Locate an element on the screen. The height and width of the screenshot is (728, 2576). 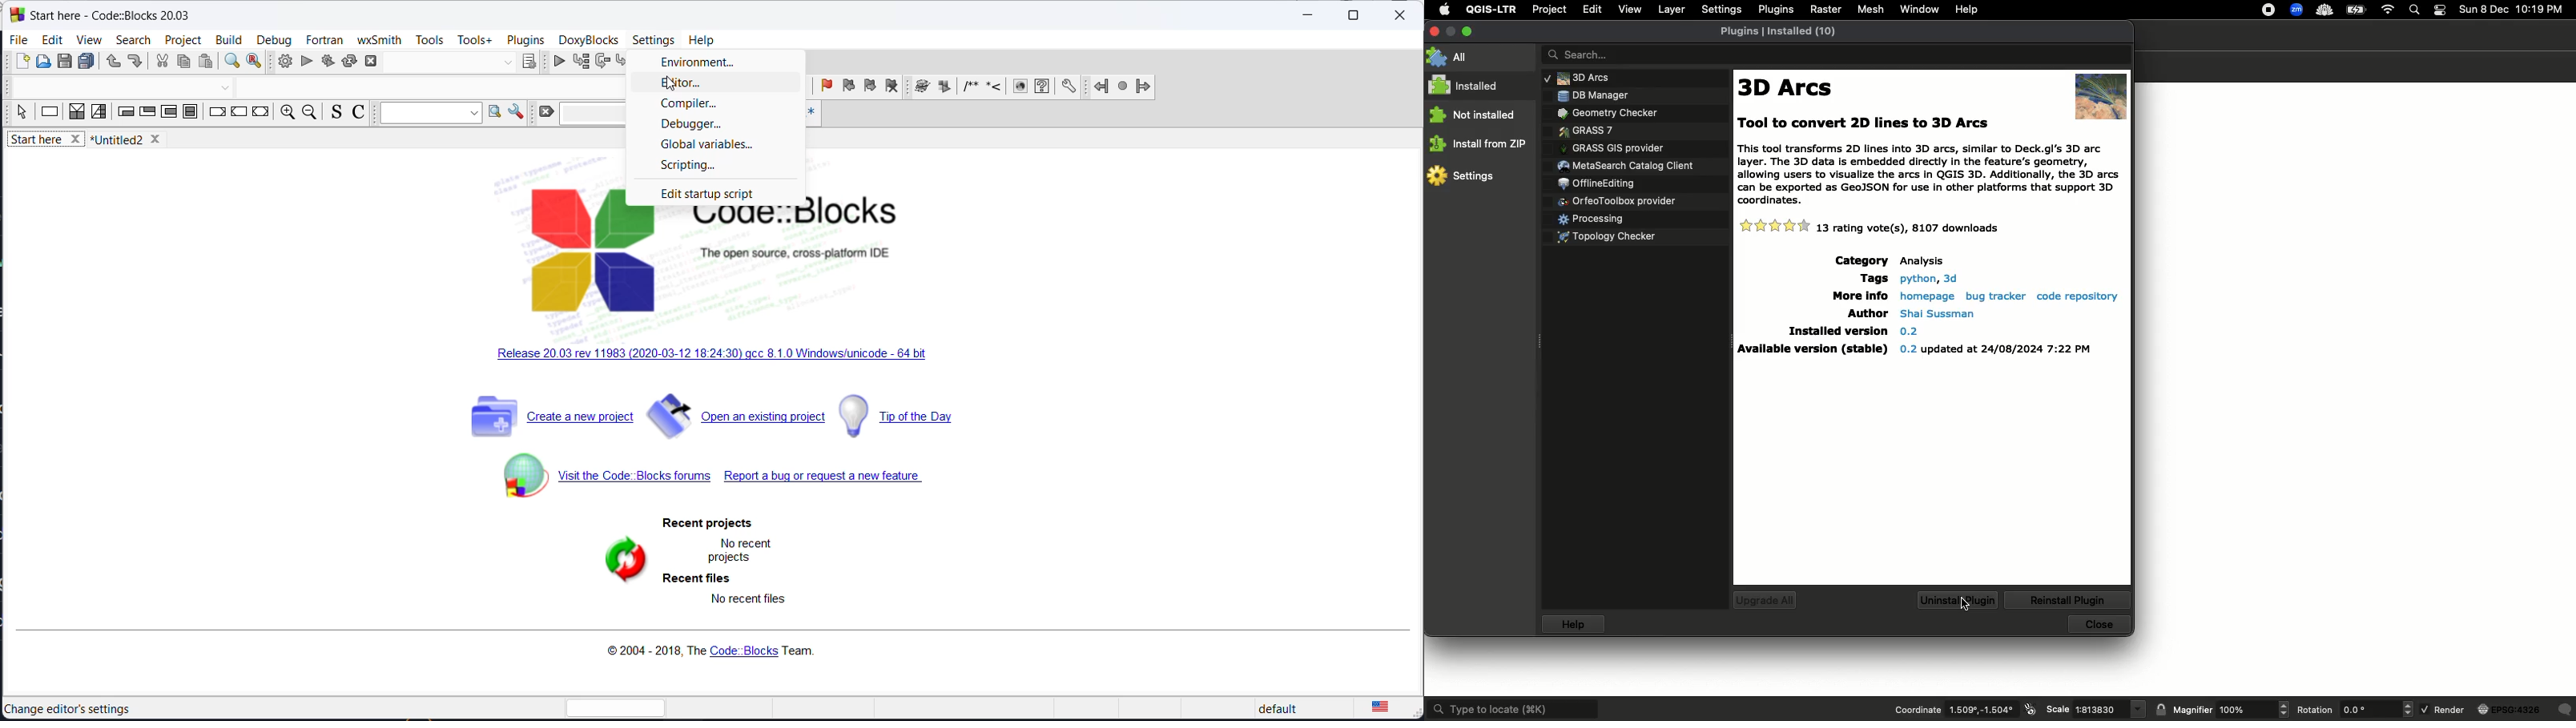
remove bookmark is located at coordinates (891, 88).